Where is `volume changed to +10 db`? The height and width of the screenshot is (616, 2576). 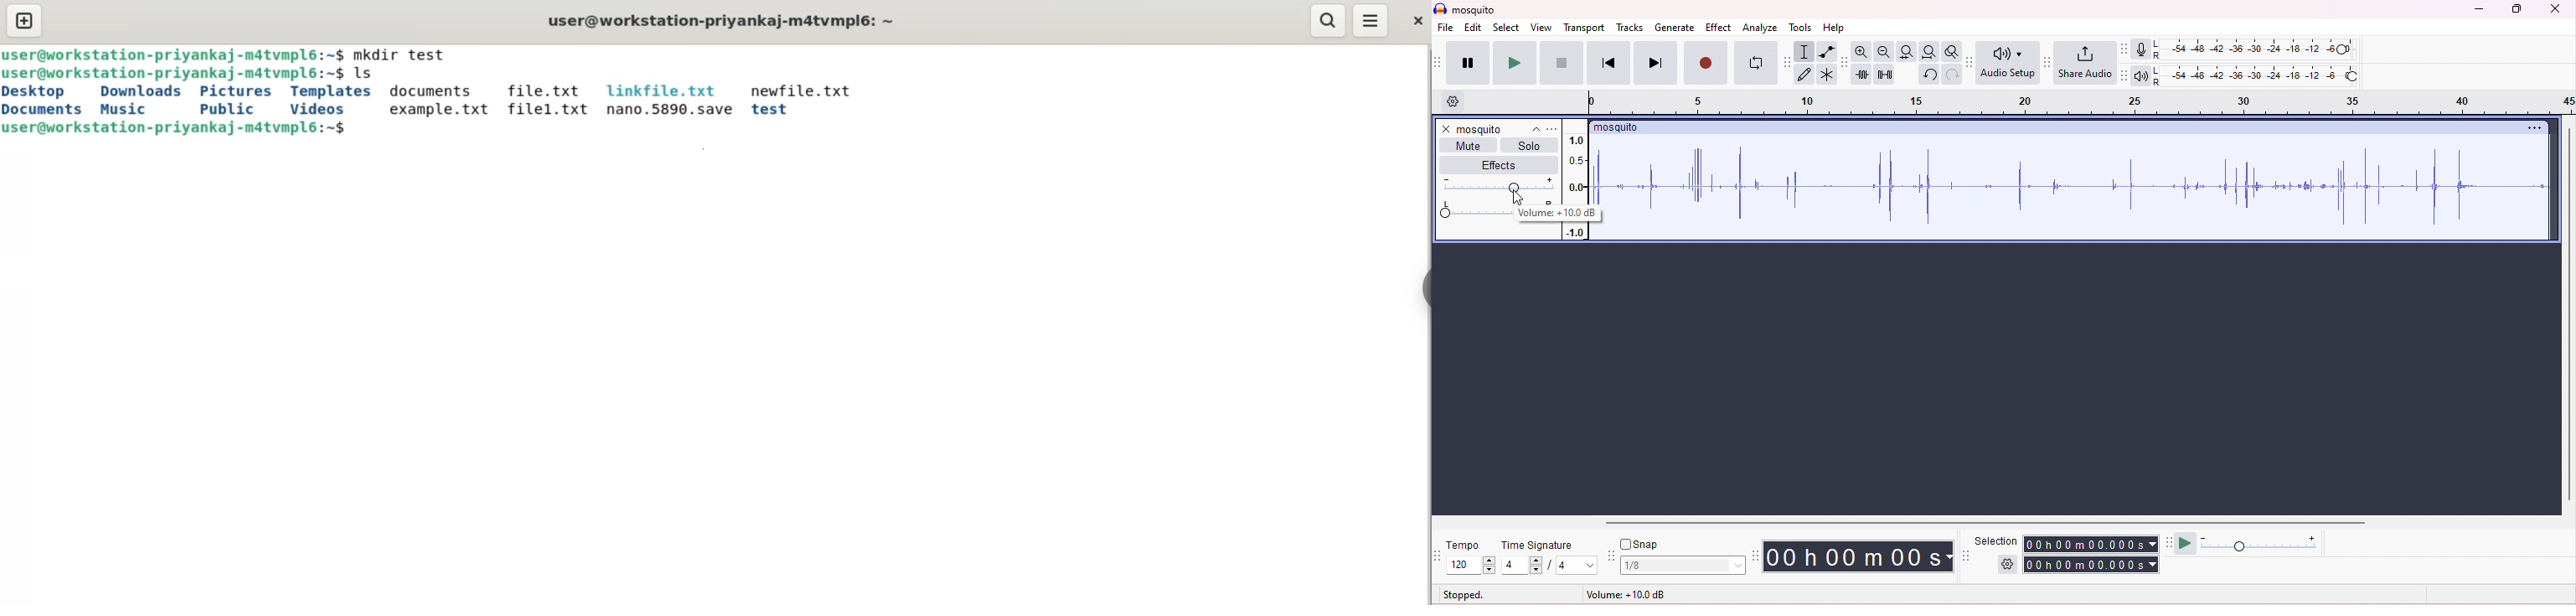 volume changed to +10 db is located at coordinates (1556, 213).